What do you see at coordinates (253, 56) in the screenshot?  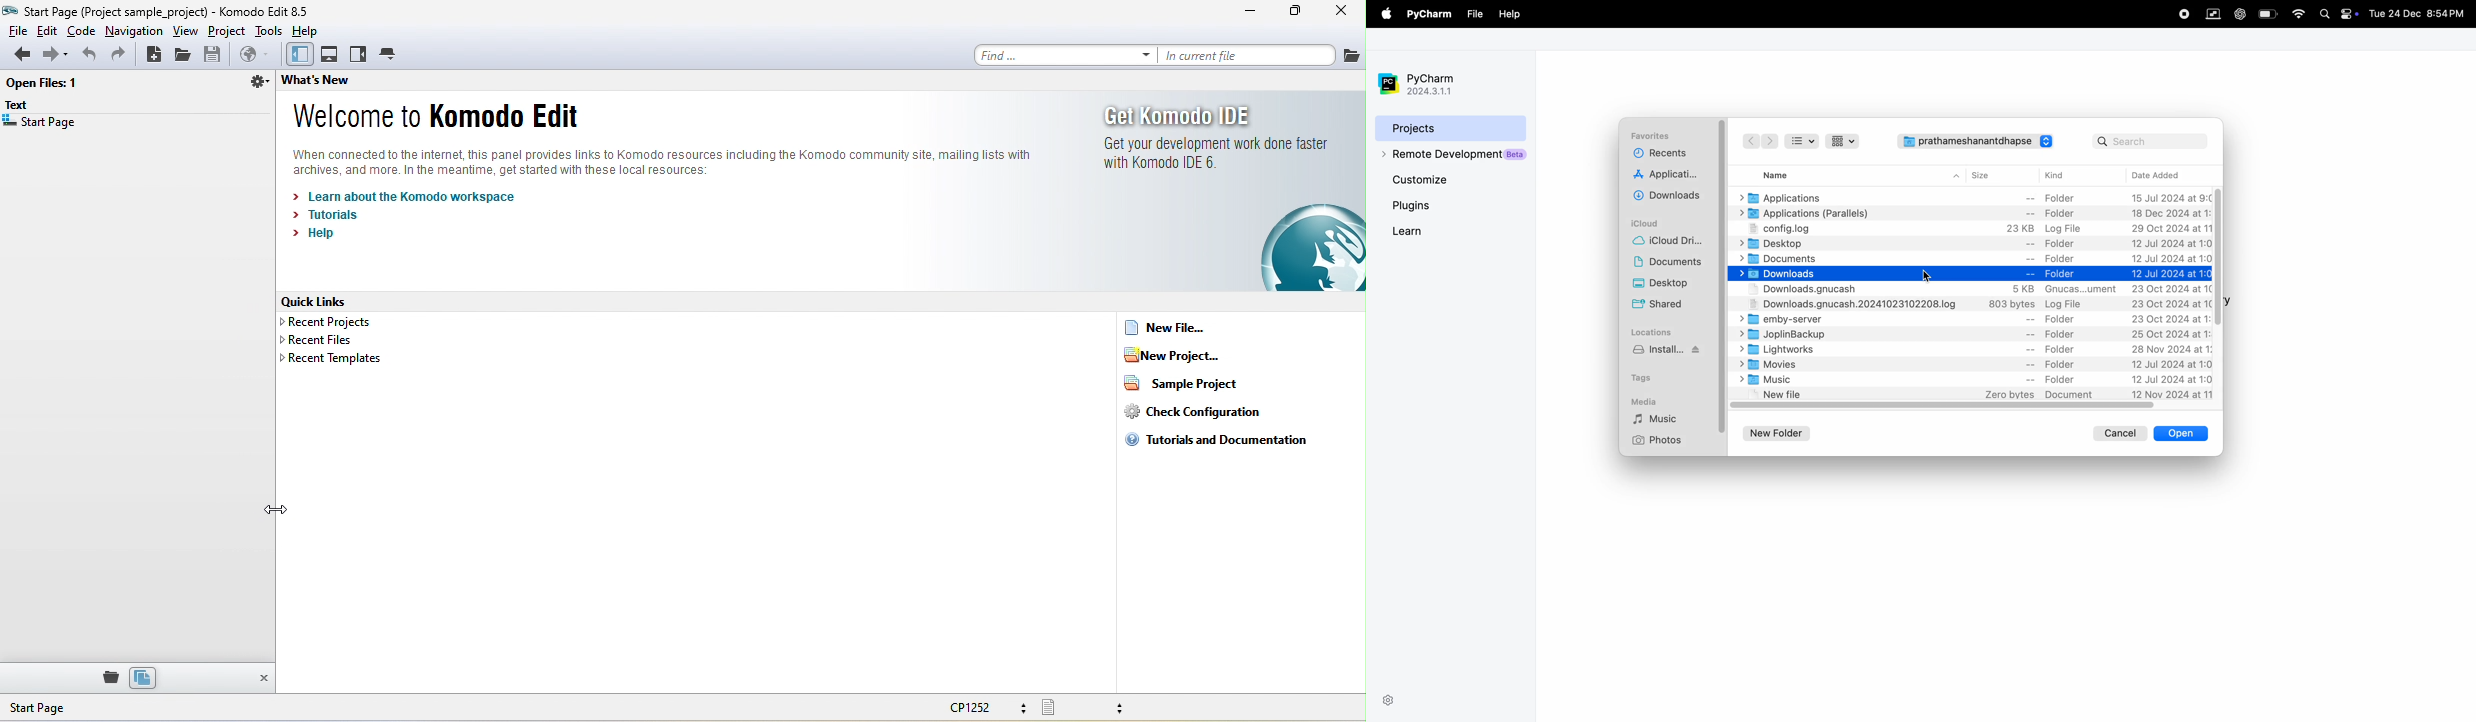 I see `browse` at bounding box center [253, 56].